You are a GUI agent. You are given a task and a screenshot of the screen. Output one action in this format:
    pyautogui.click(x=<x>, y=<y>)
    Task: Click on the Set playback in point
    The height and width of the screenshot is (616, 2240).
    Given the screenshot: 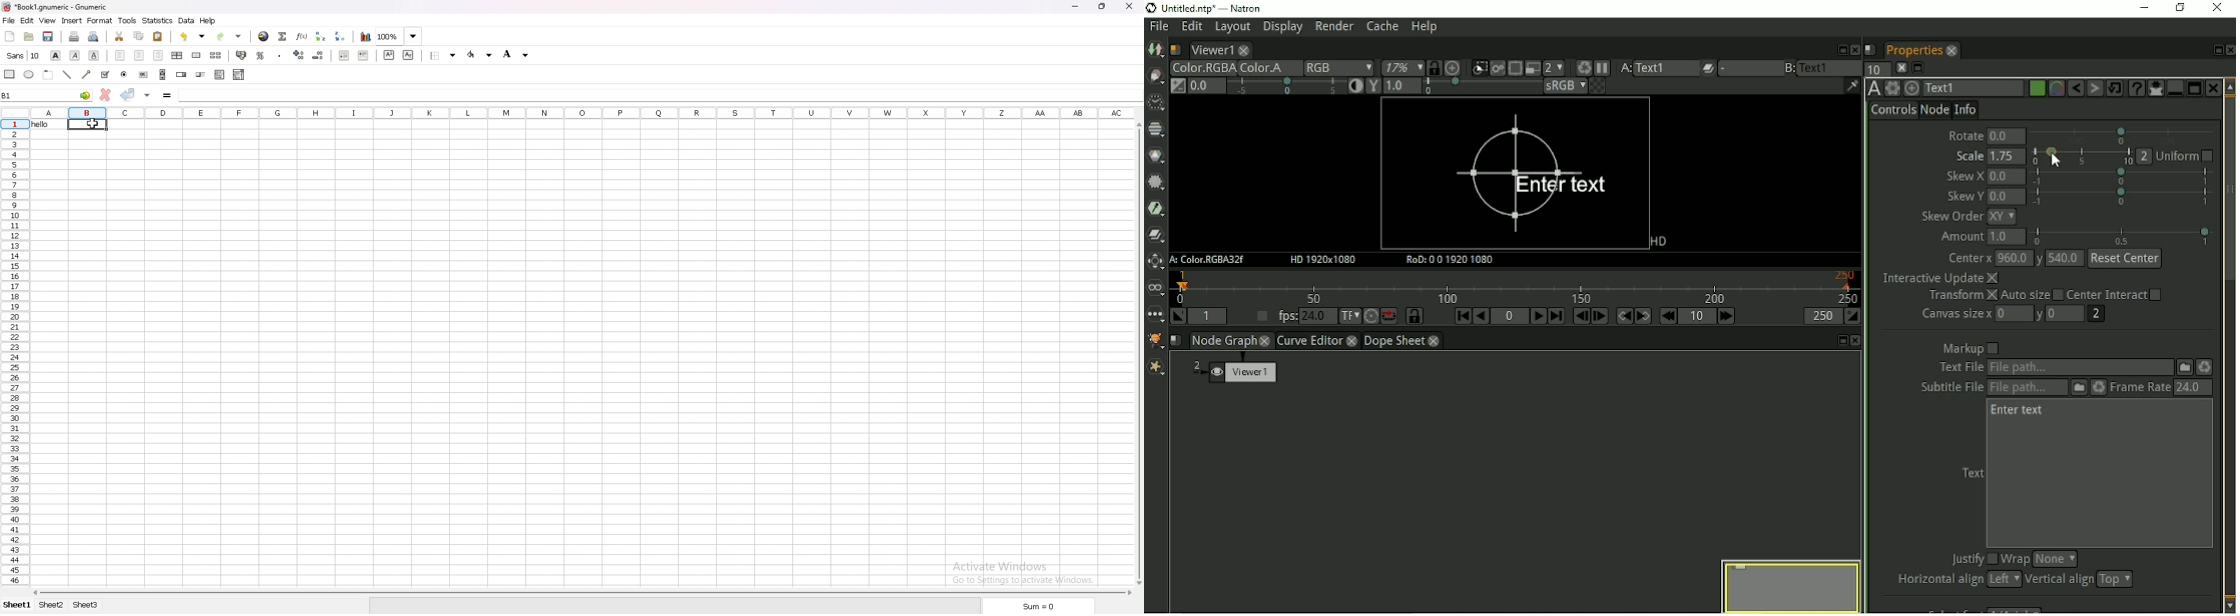 What is the action you would take?
    pyautogui.click(x=1178, y=317)
    